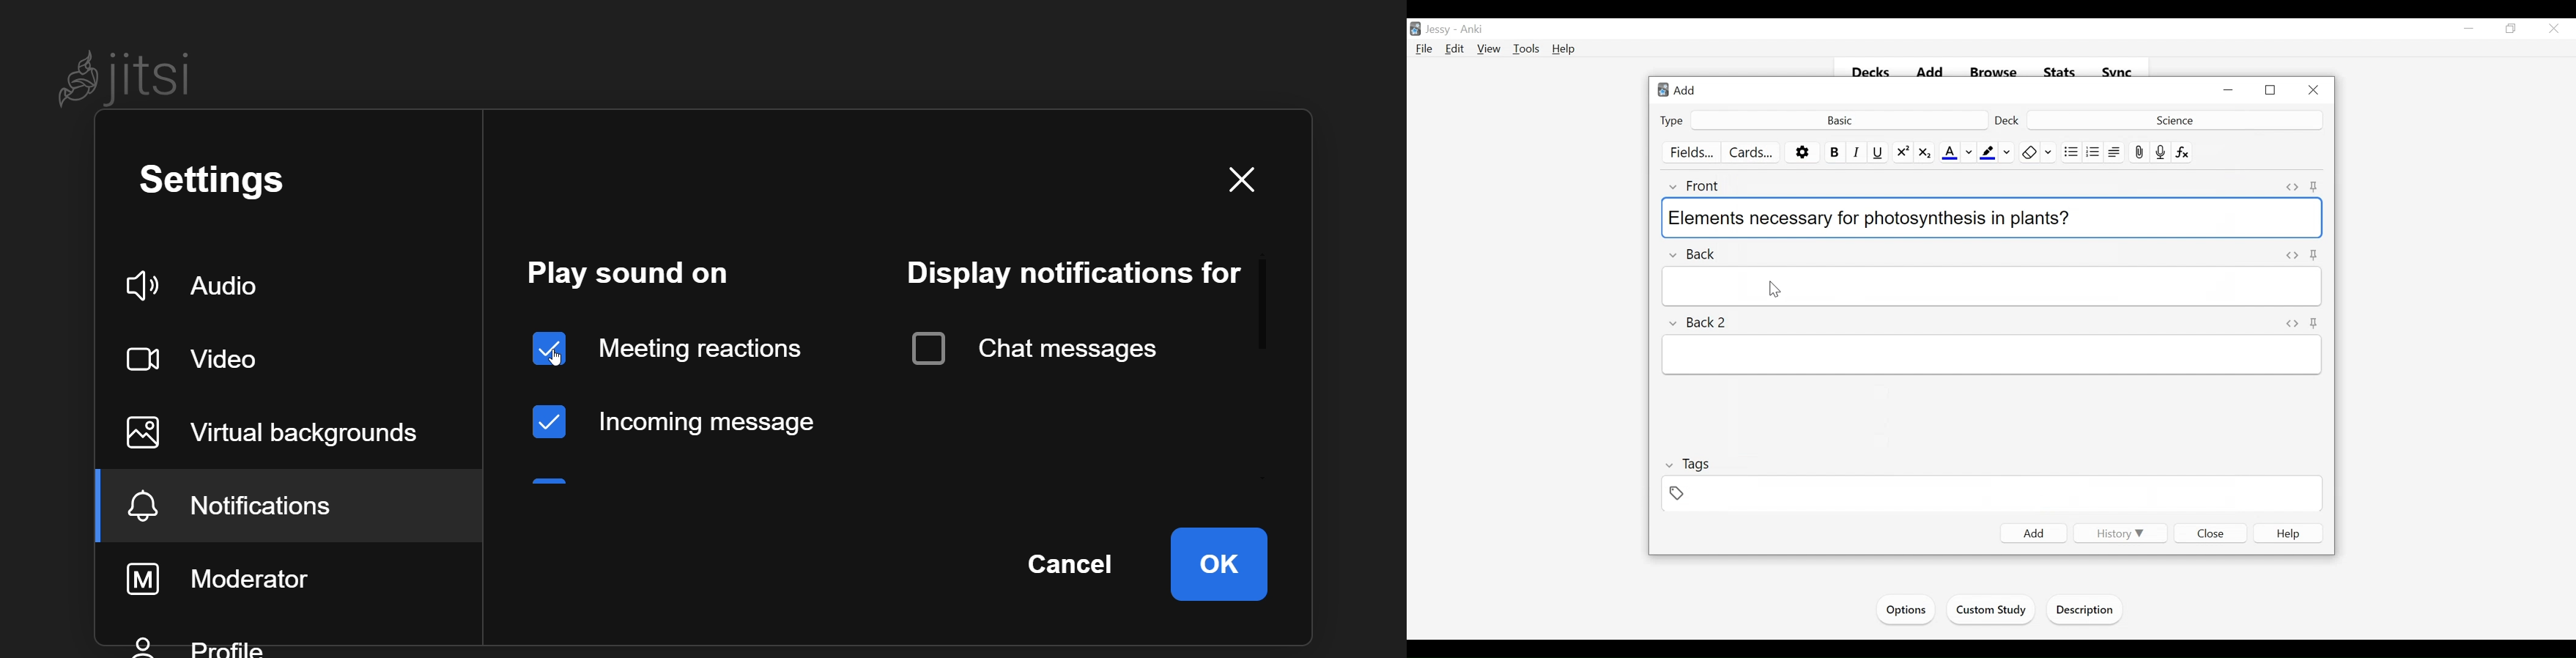 This screenshot has width=2576, height=672. Describe the element at coordinates (2316, 255) in the screenshot. I see `Toggle HTML Editor` at that location.